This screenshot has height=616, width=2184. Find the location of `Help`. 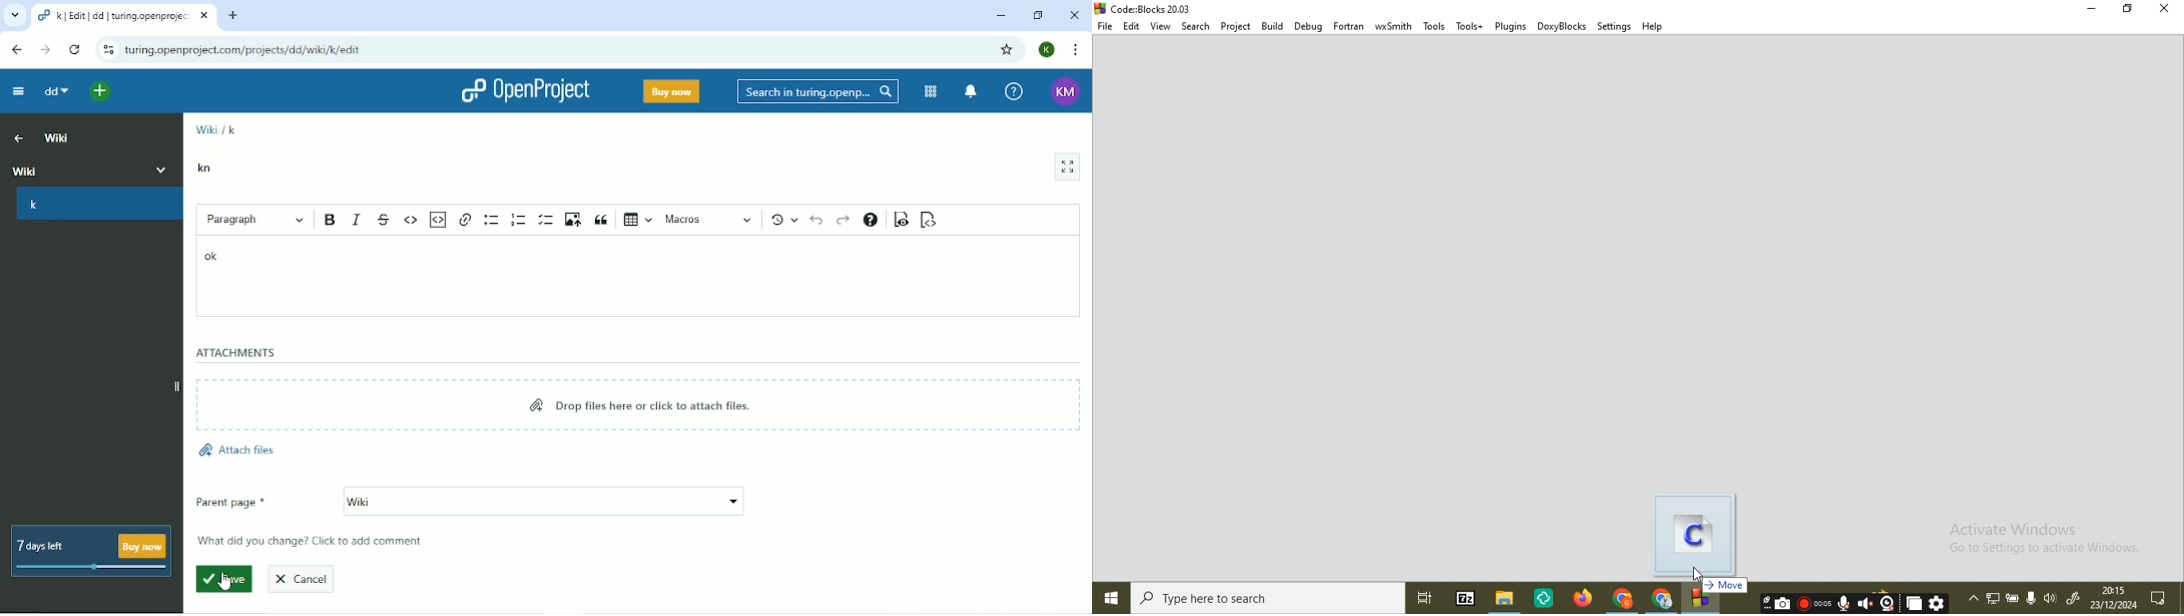

Help is located at coordinates (1653, 28).